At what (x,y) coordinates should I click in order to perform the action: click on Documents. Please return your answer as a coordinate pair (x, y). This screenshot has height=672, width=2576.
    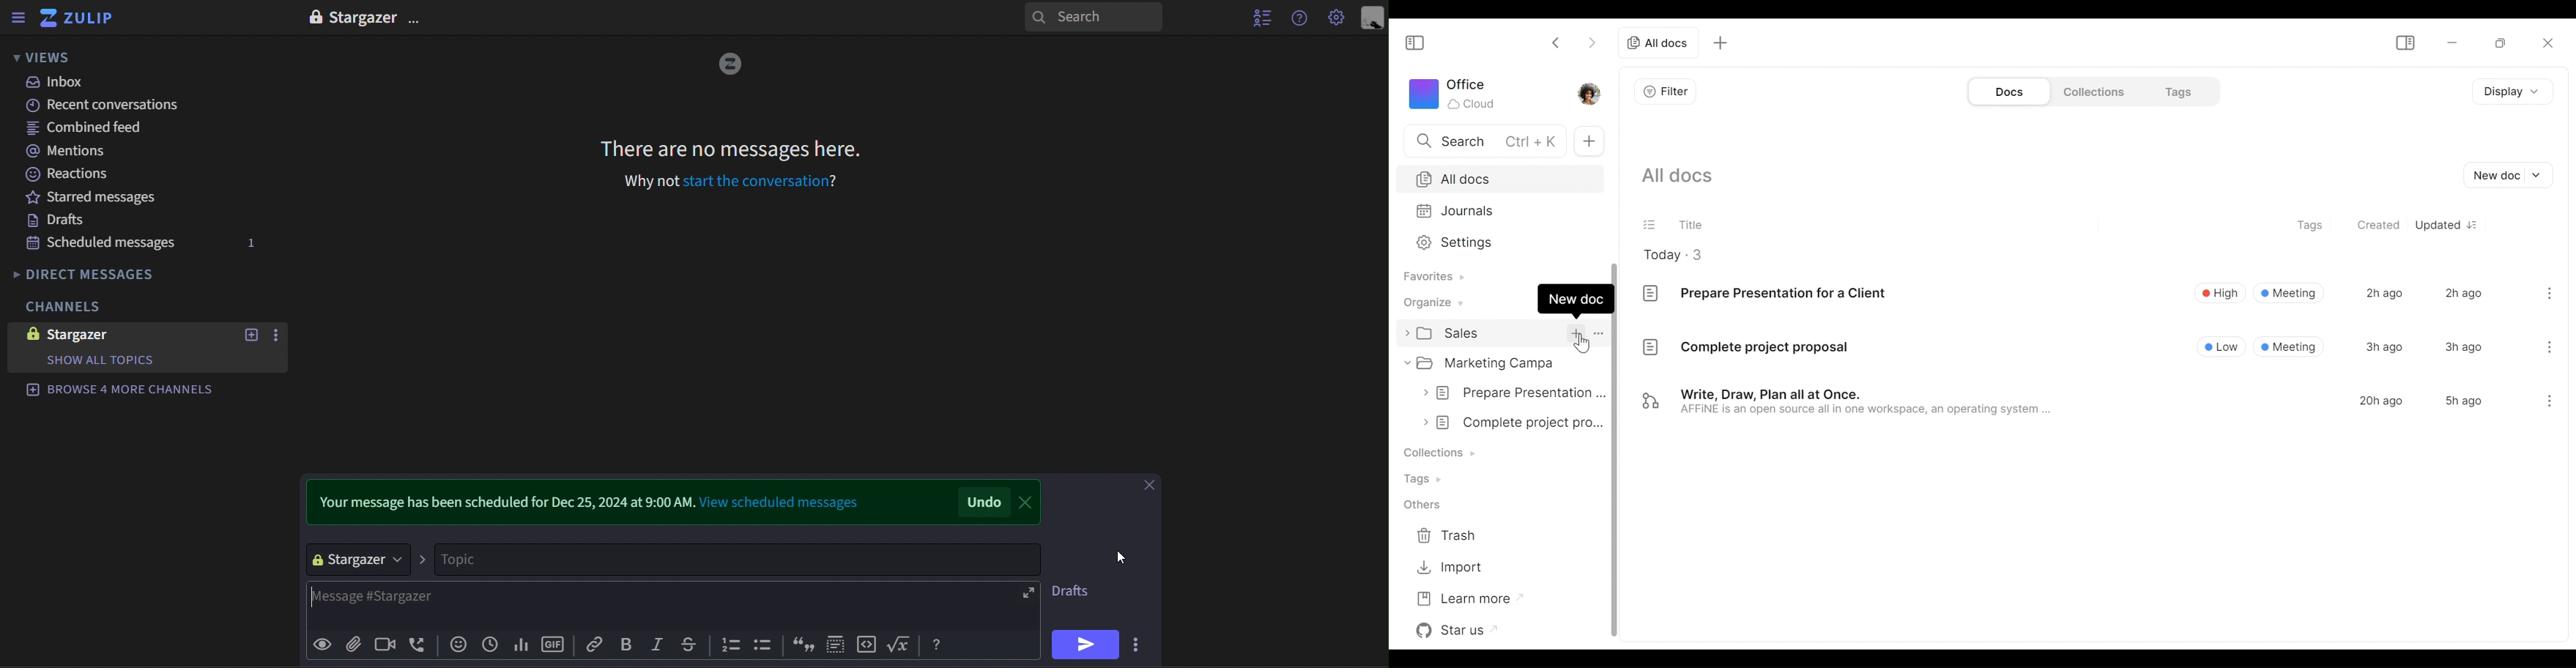
    Looking at the image, I should click on (2008, 92).